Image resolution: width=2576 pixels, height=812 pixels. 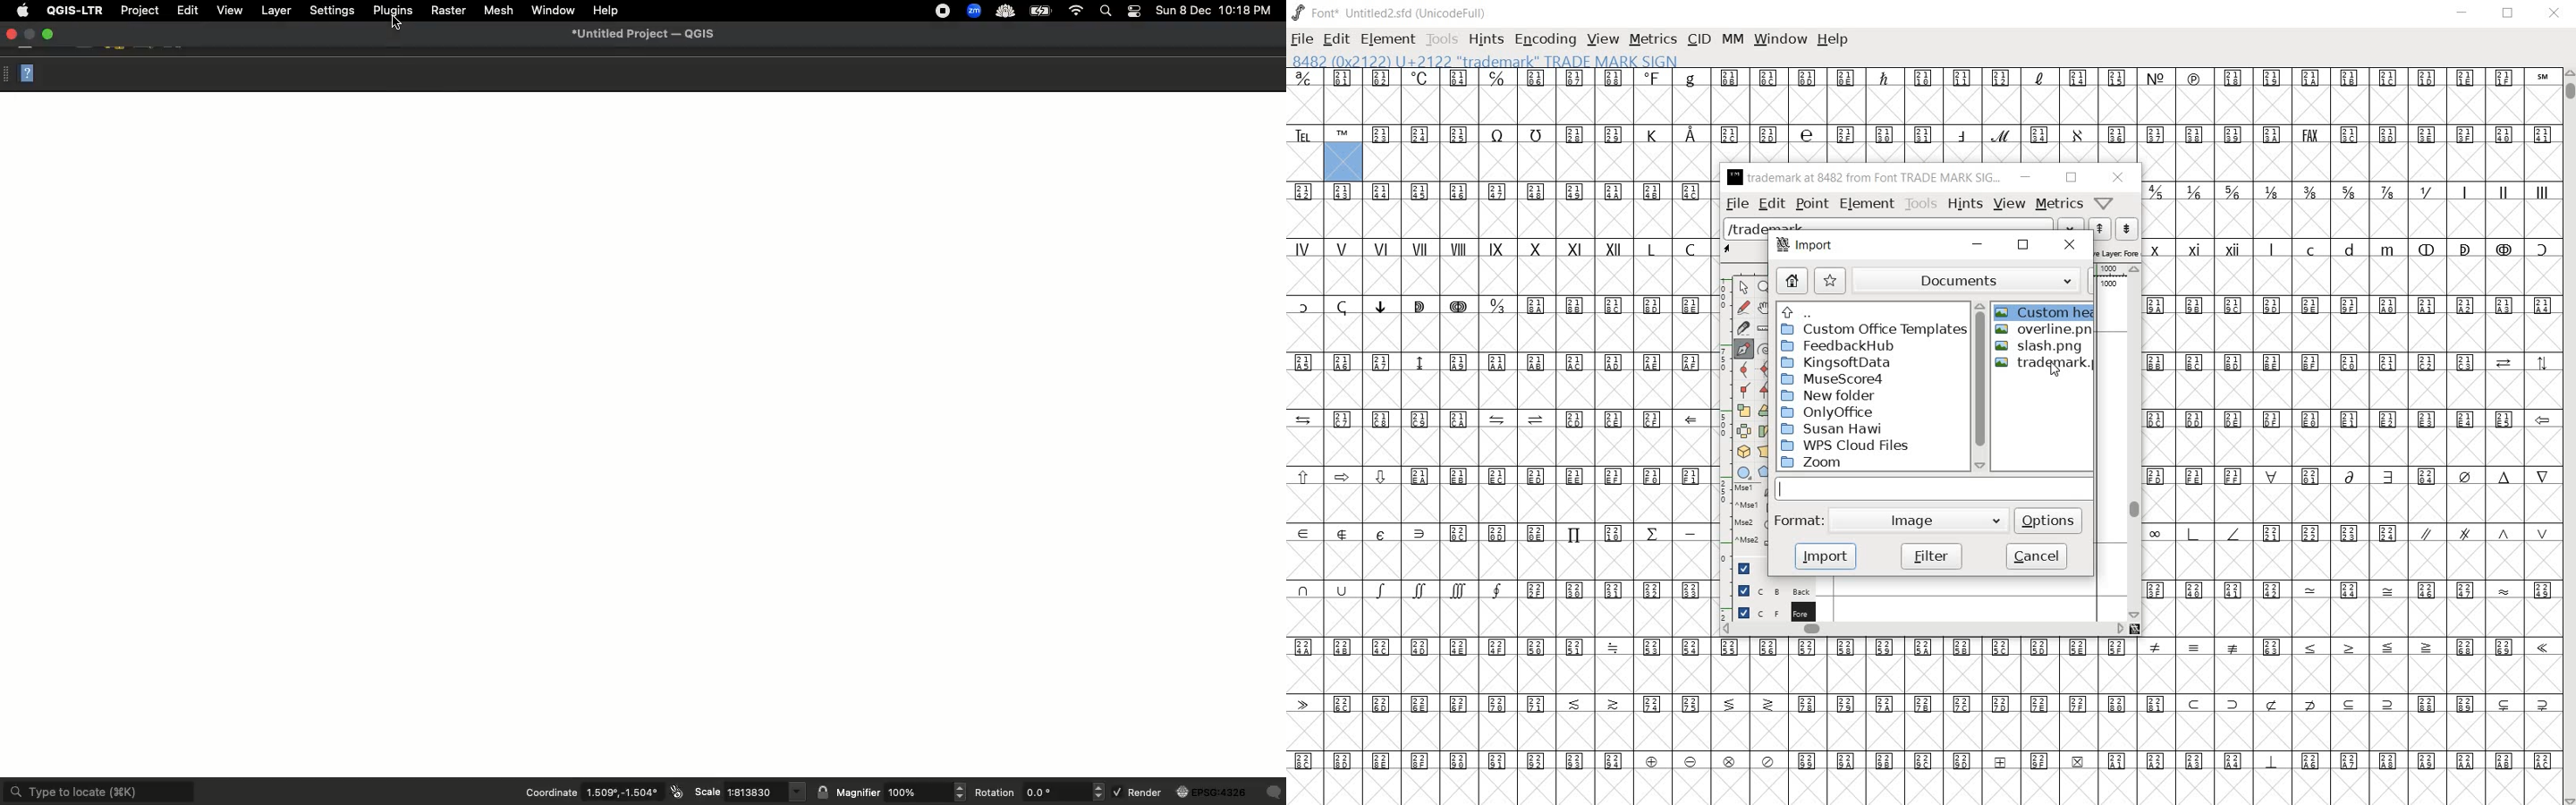 I want to click on magnify, so click(x=1764, y=289).